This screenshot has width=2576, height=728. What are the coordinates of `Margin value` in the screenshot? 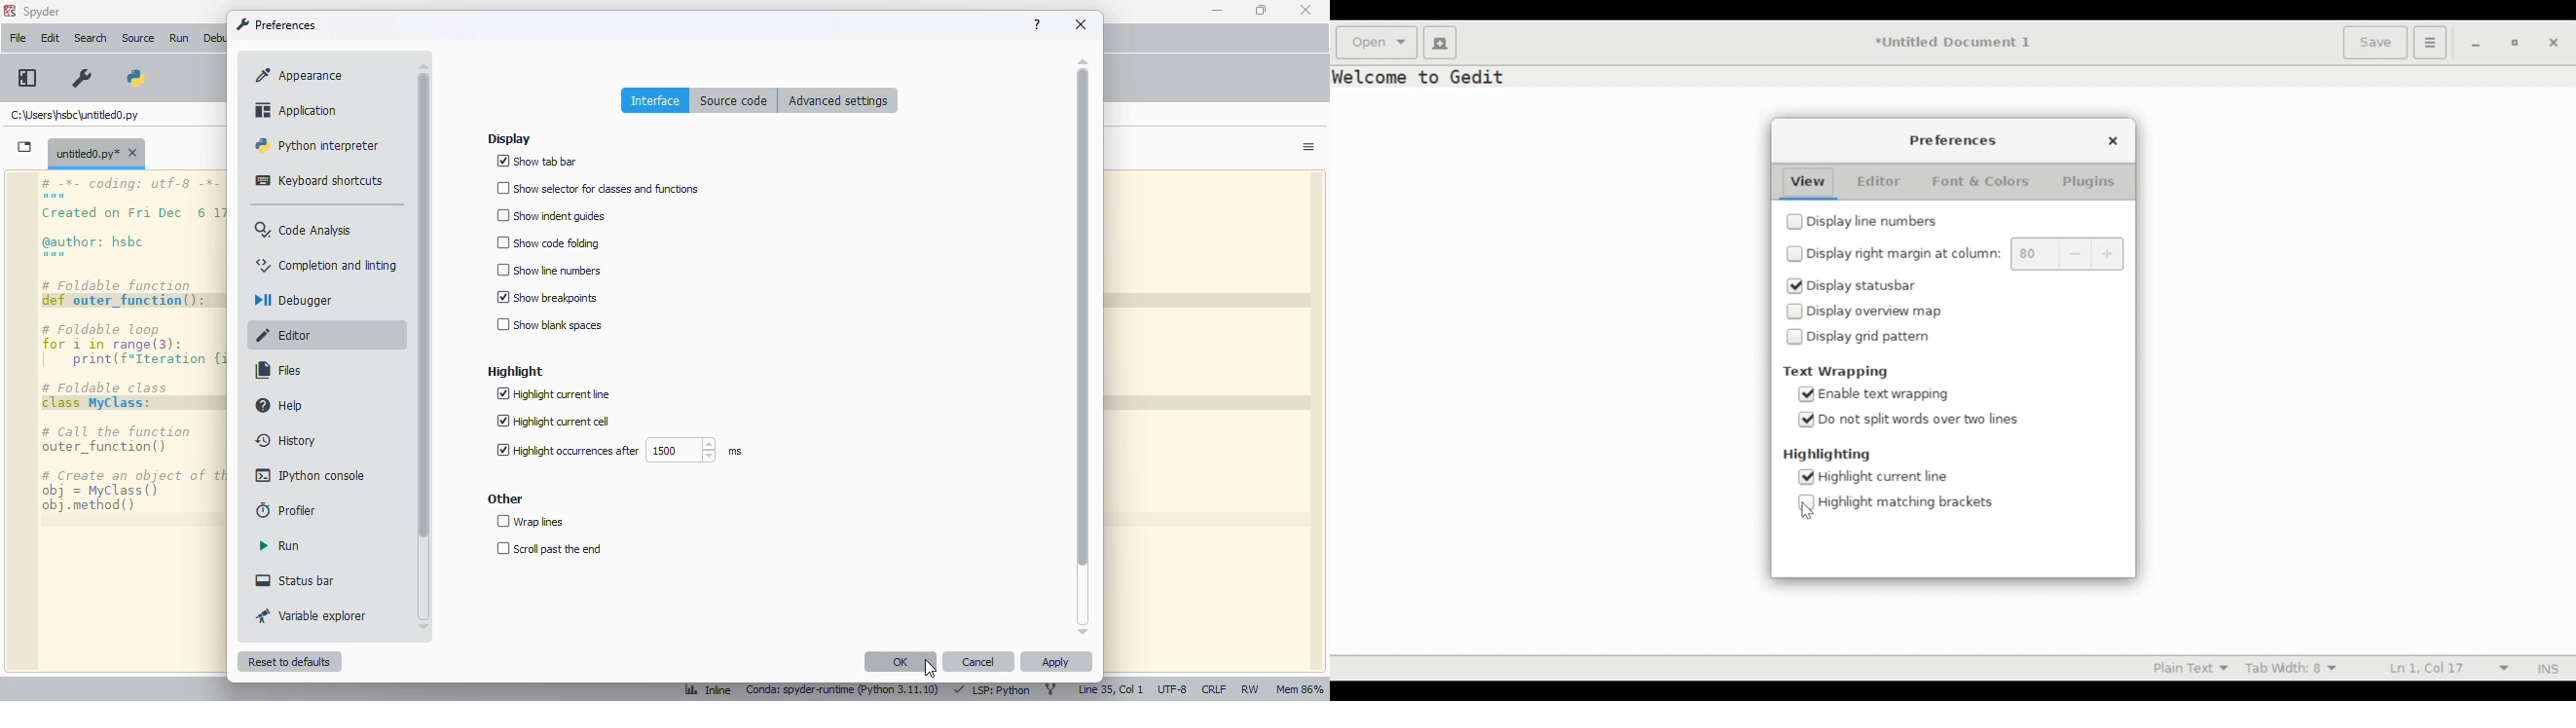 It's located at (2031, 254).